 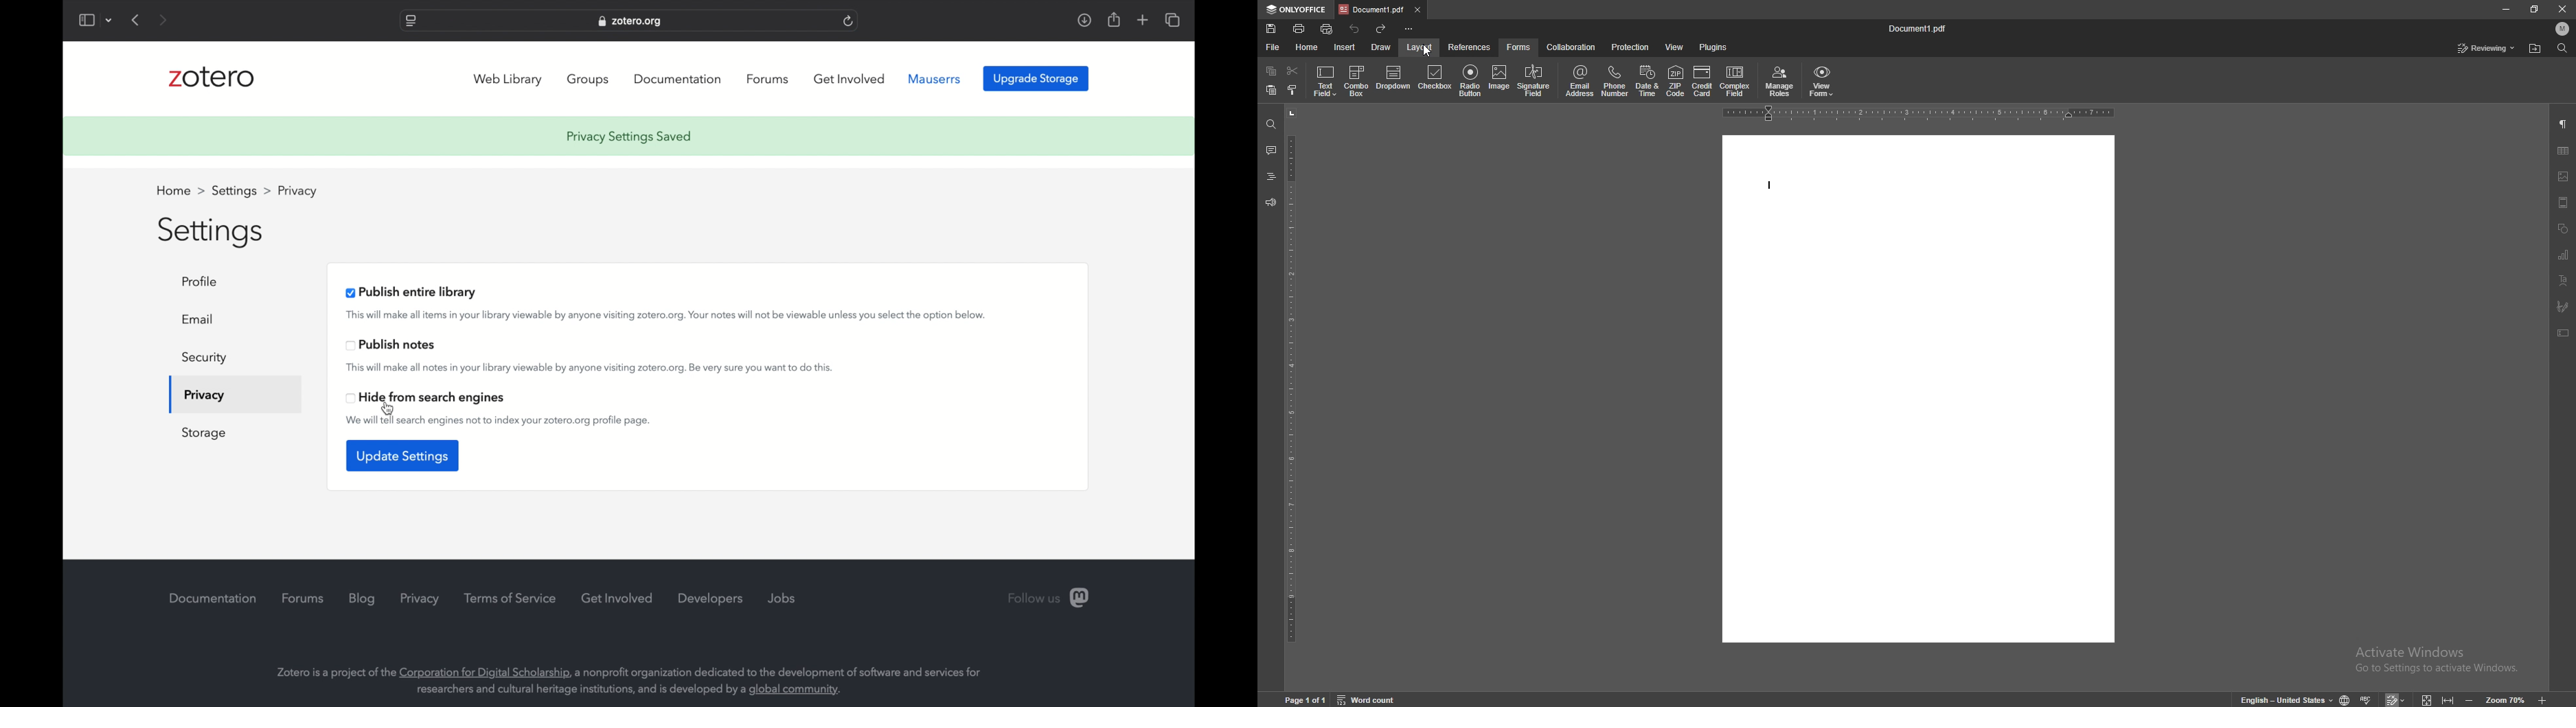 What do you see at coordinates (1273, 90) in the screenshot?
I see `paste` at bounding box center [1273, 90].